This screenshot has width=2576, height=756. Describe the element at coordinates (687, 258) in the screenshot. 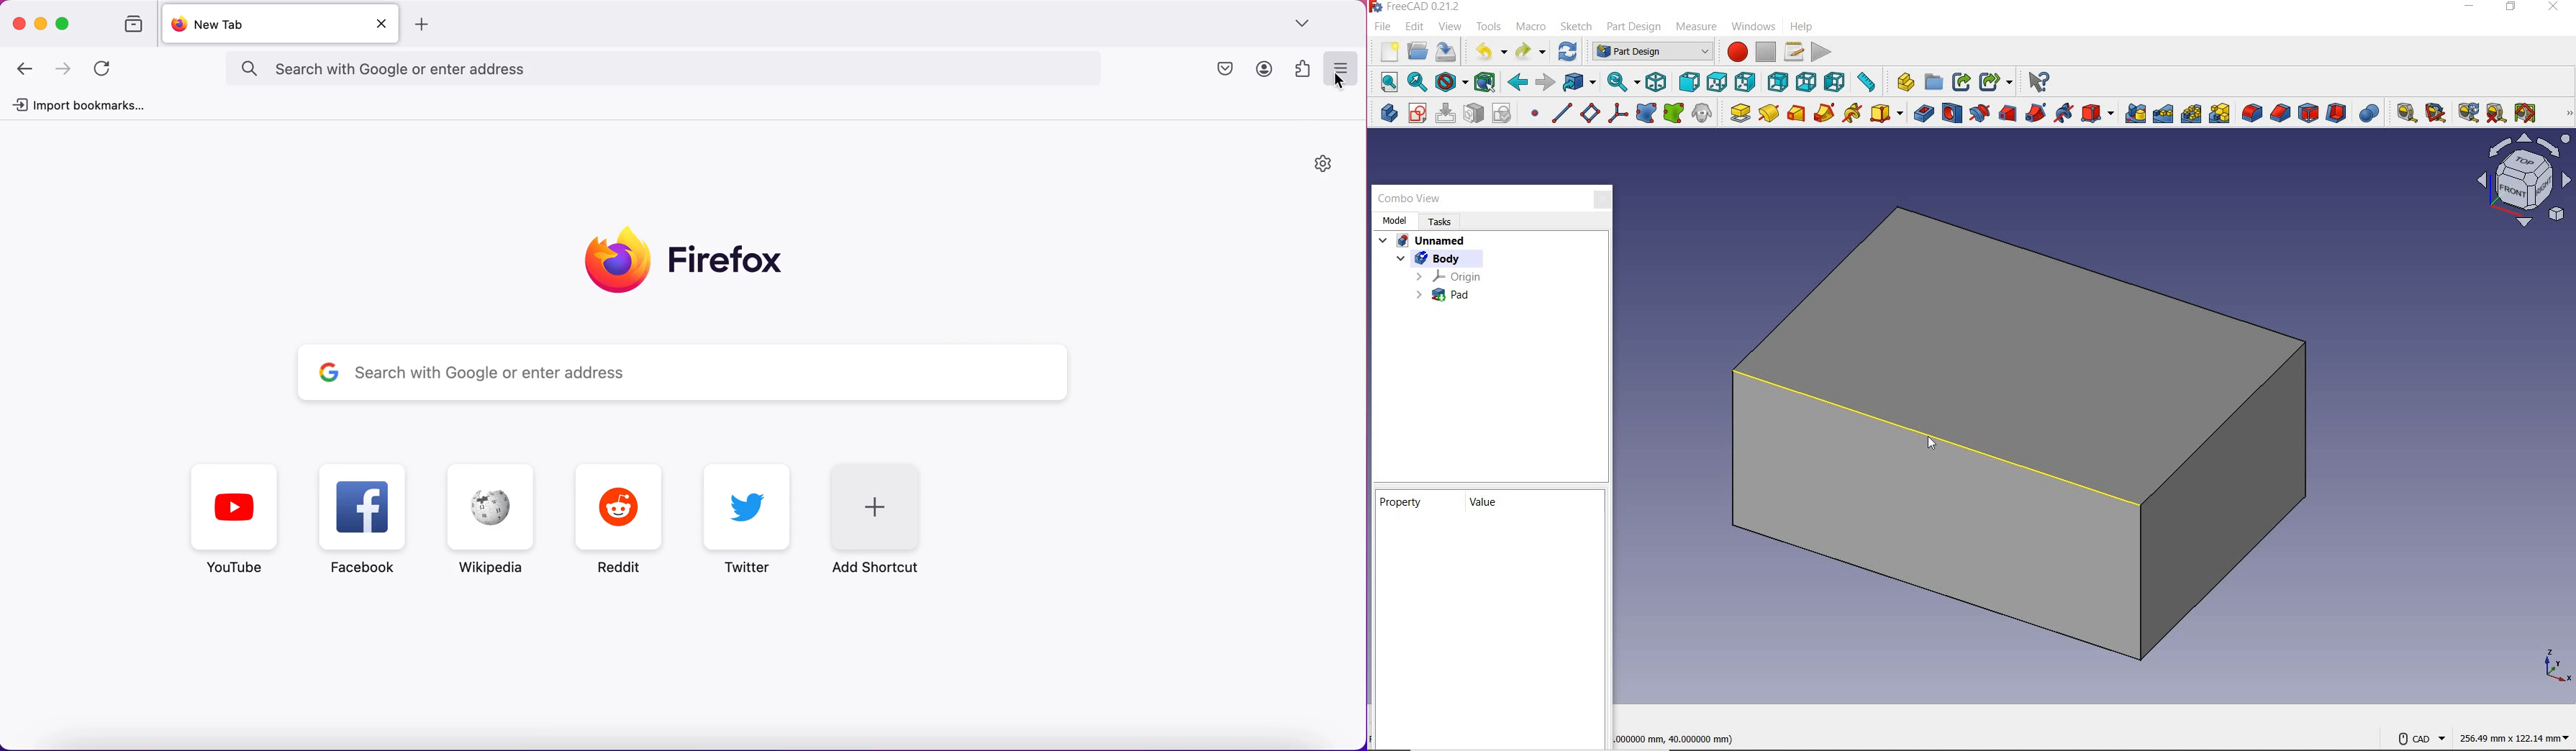

I see `firefox logo` at that location.